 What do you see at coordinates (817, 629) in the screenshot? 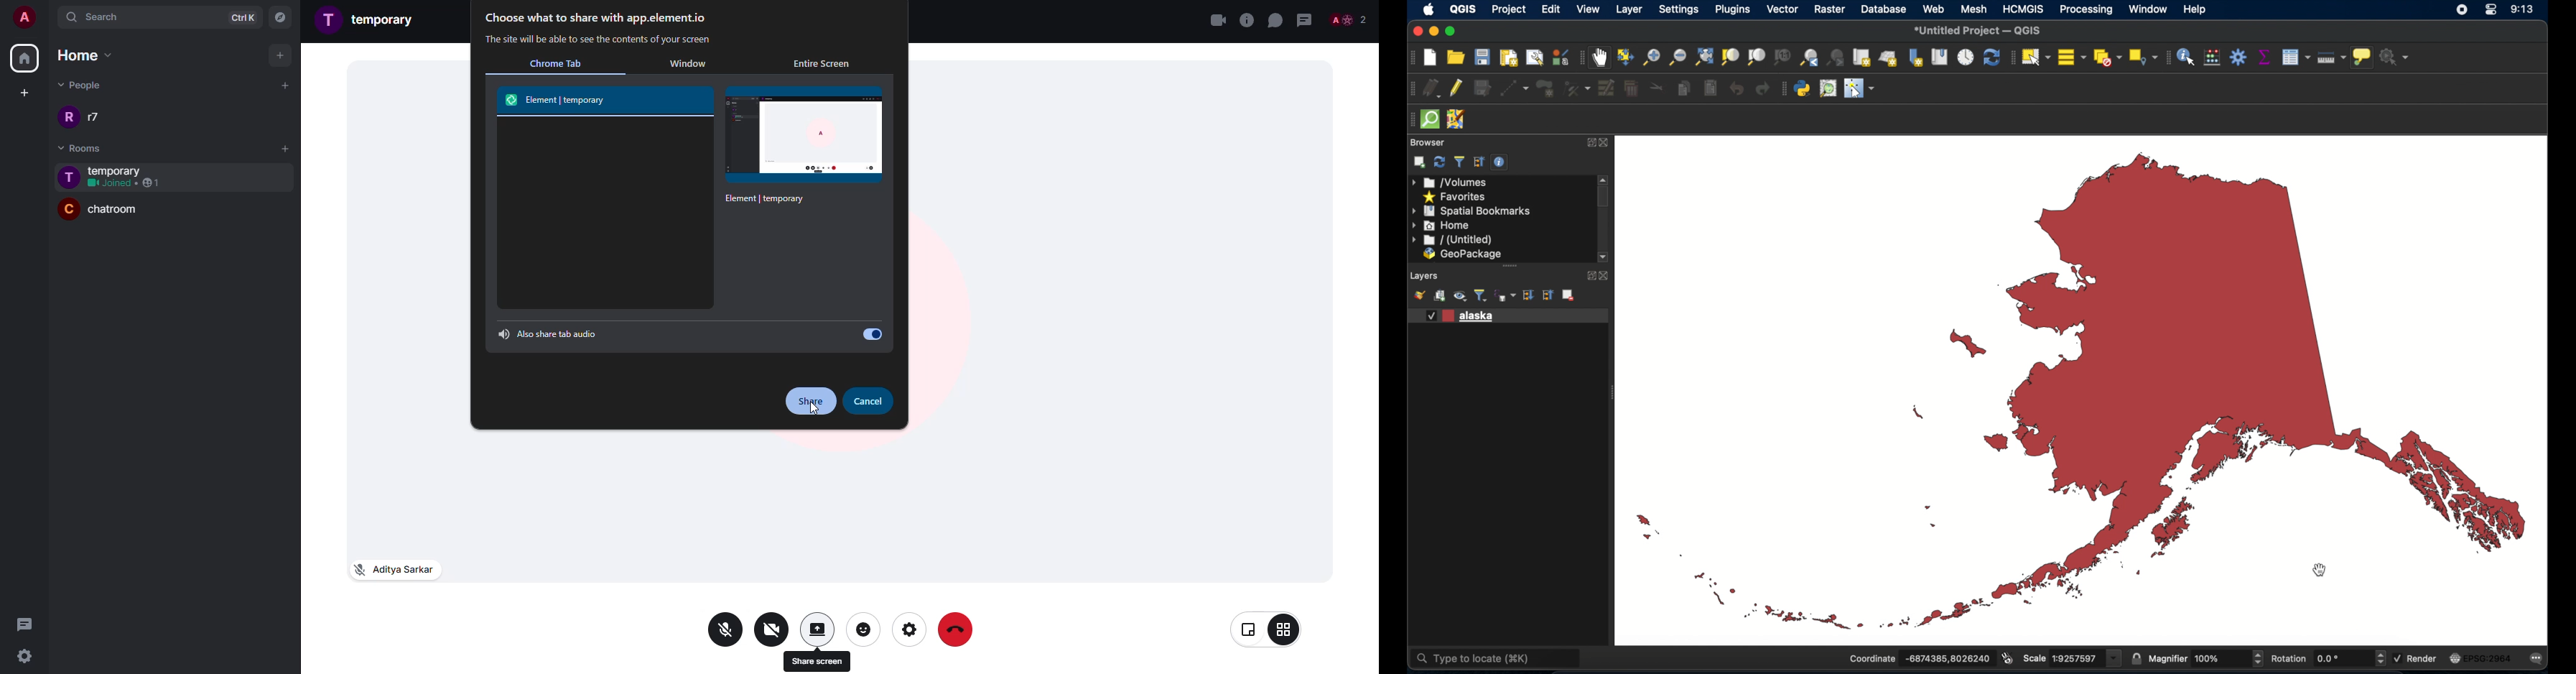
I see `share screen` at bounding box center [817, 629].